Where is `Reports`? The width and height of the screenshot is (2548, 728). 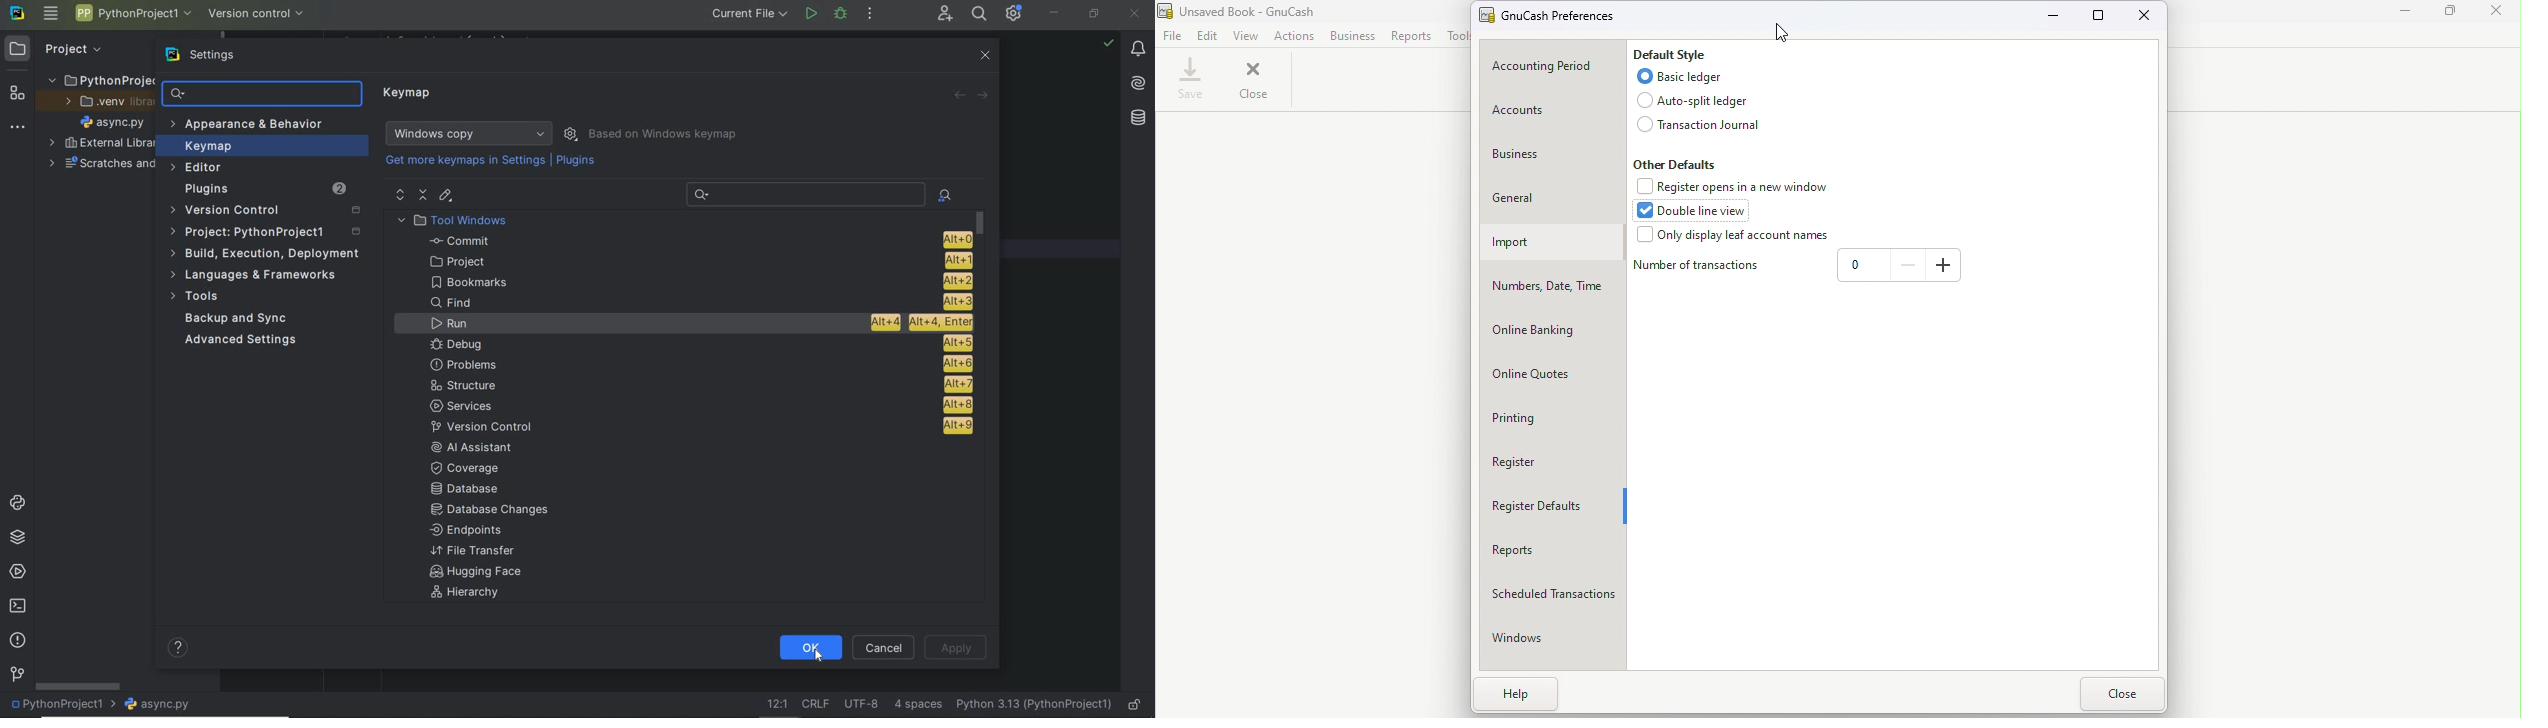
Reports is located at coordinates (1543, 551).